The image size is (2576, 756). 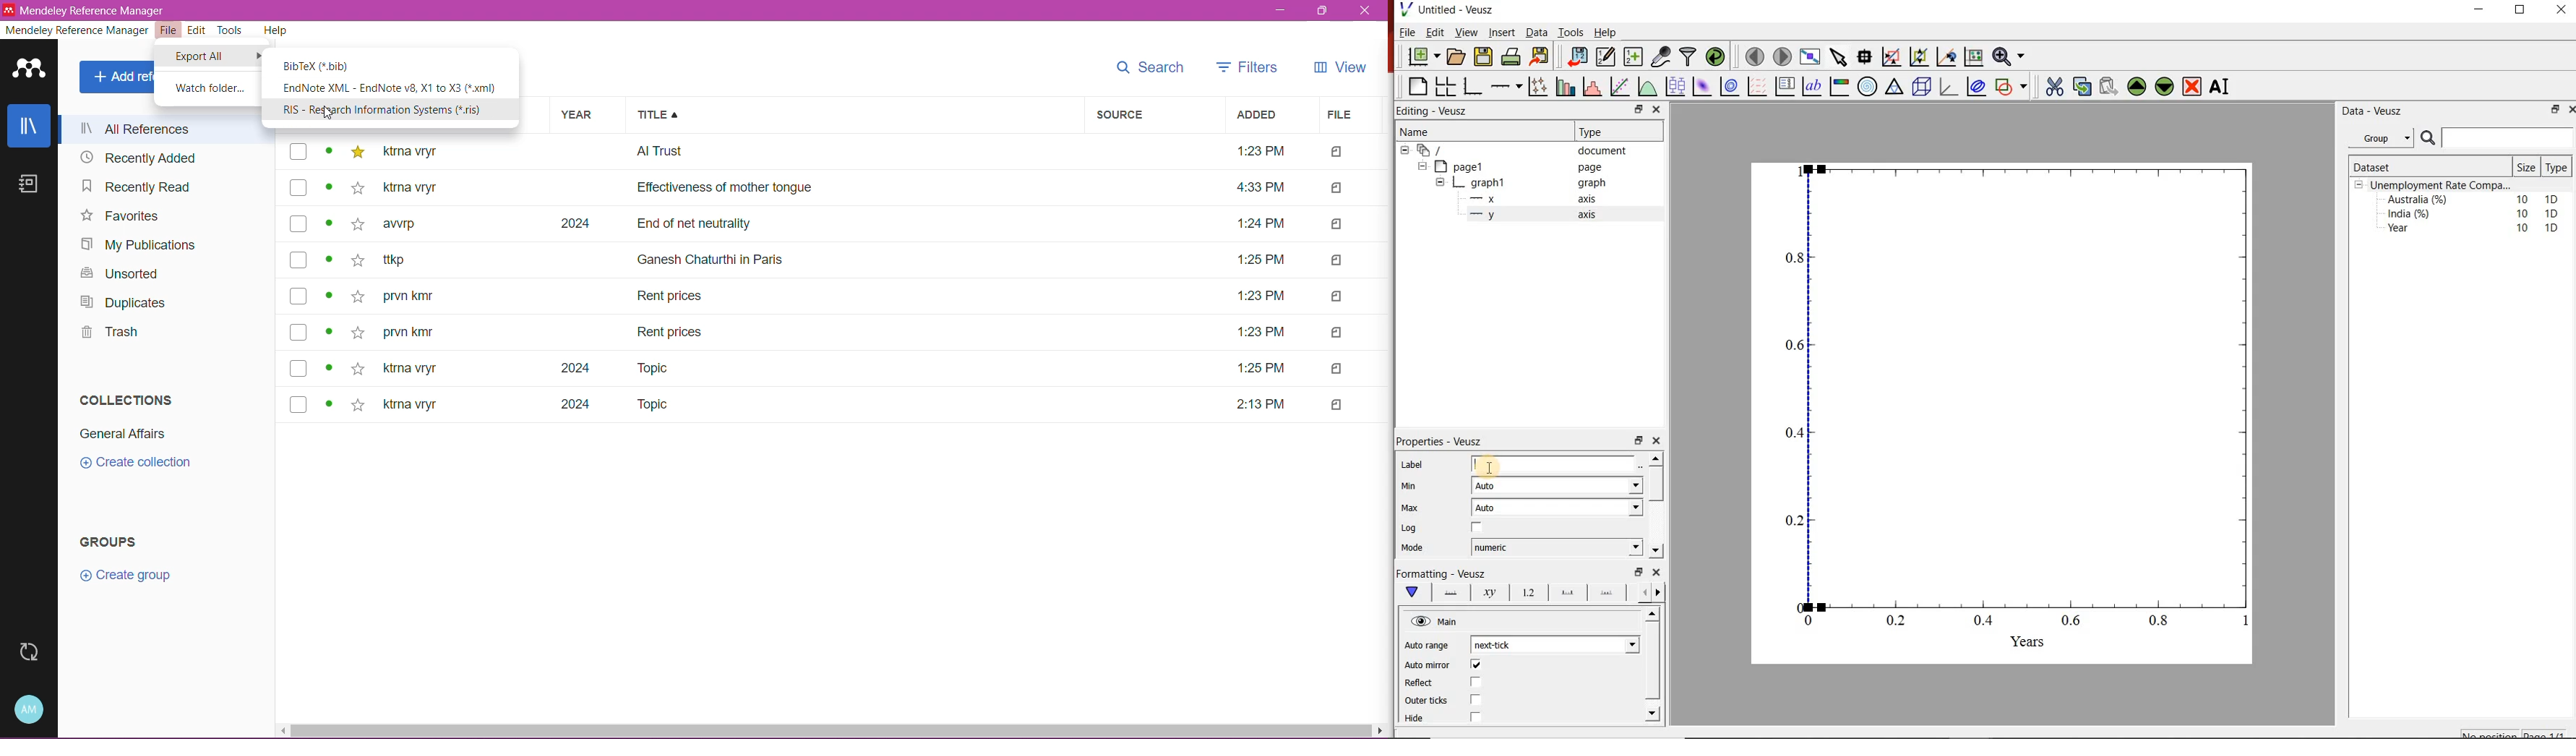 What do you see at coordinates (1427, 701) in the screenshot?
I see `Outer ticks` at bounding box center [1427, 701].